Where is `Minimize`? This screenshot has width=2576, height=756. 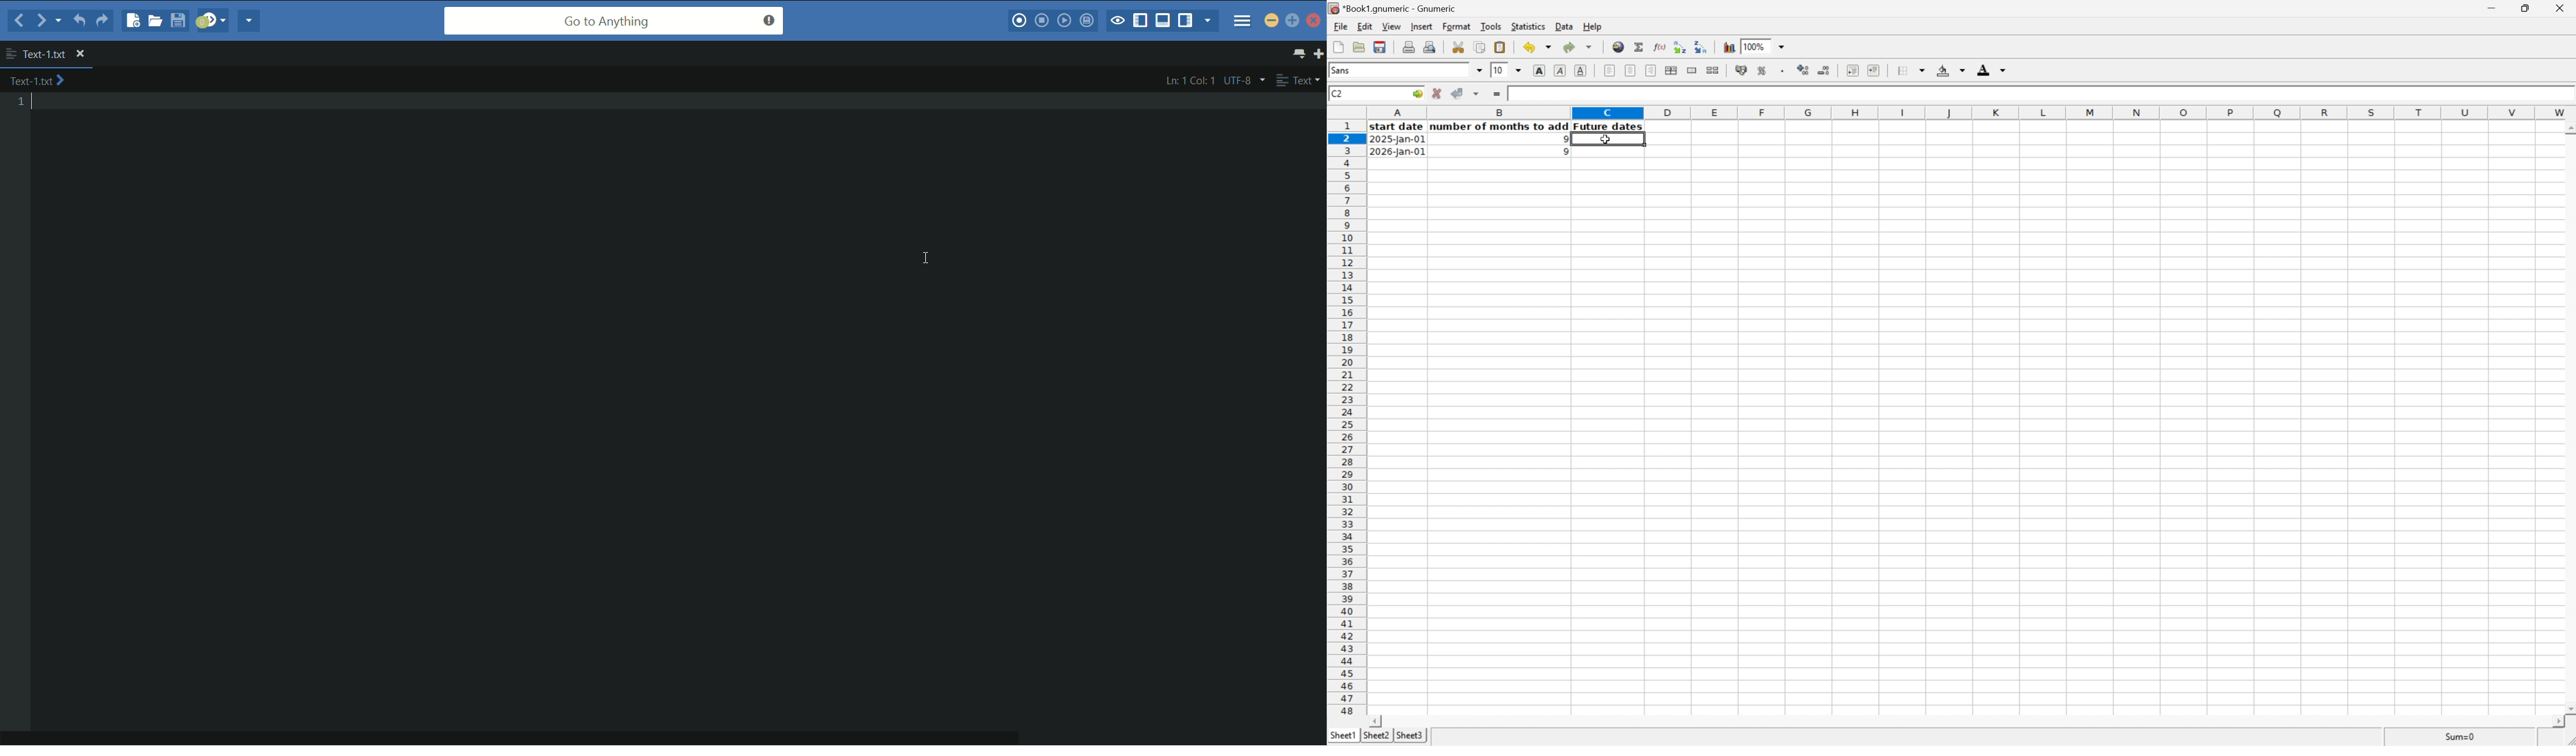
Minimize is located at coordinates (2490, 6).